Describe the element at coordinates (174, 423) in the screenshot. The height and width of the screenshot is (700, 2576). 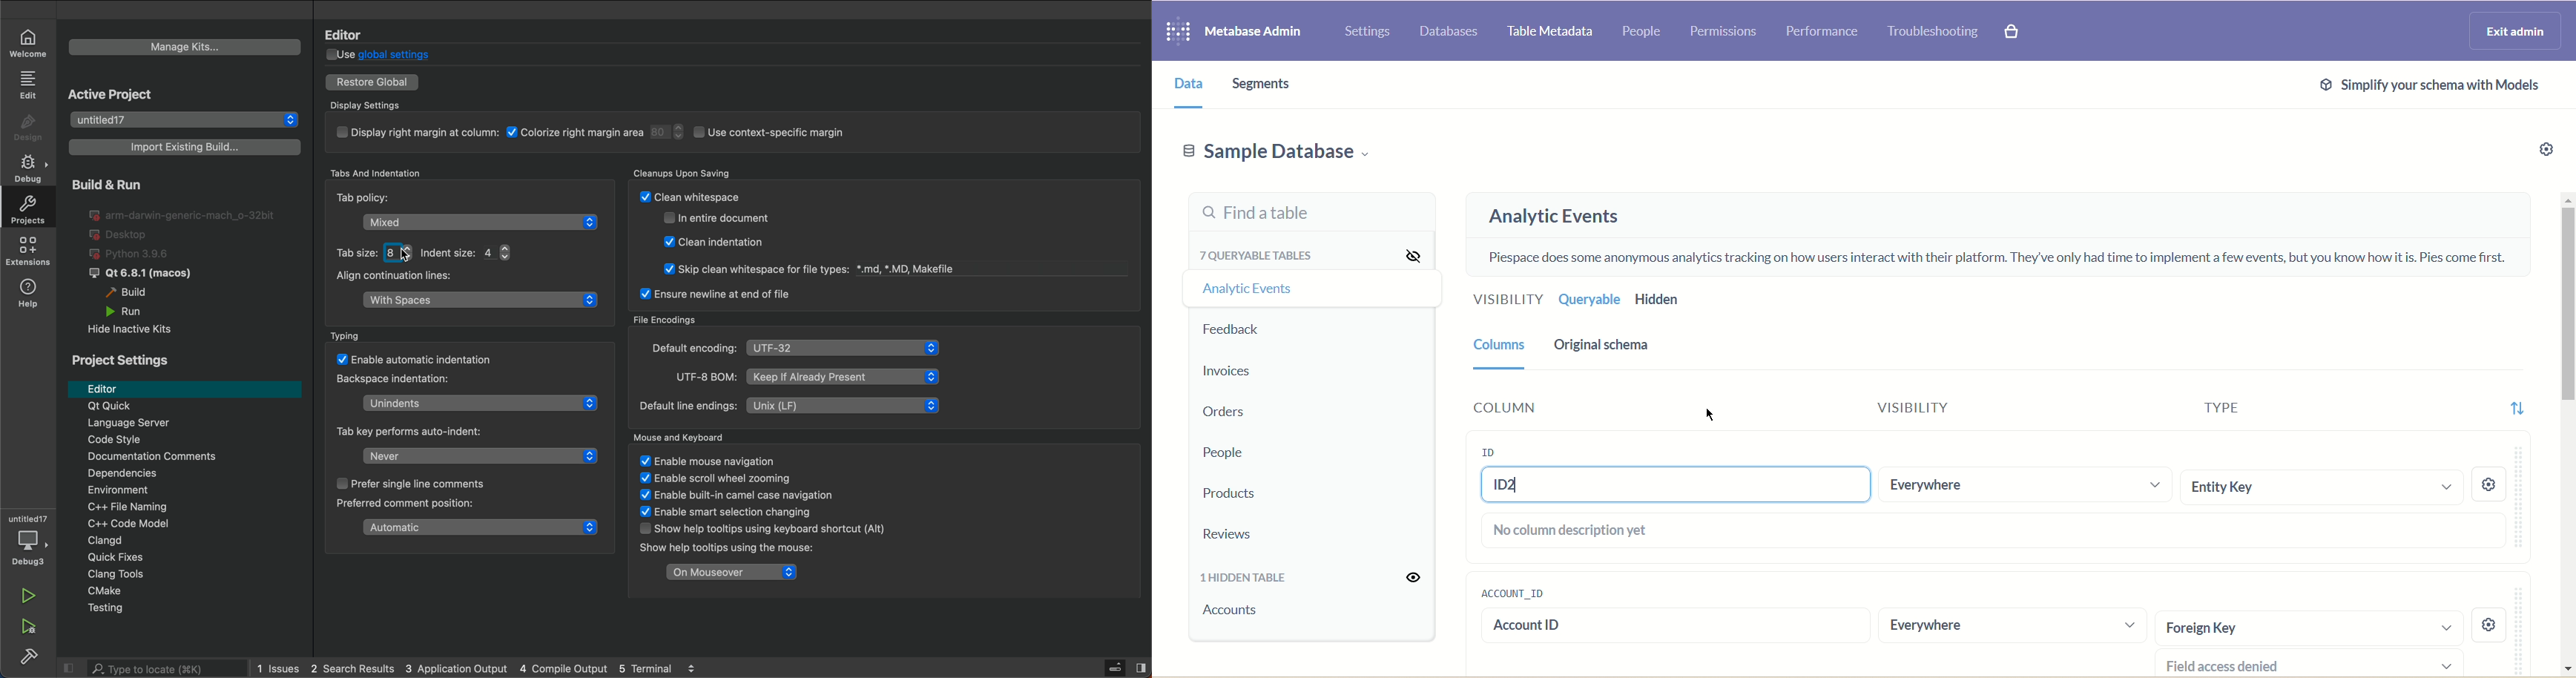
I see `language server` at that location.